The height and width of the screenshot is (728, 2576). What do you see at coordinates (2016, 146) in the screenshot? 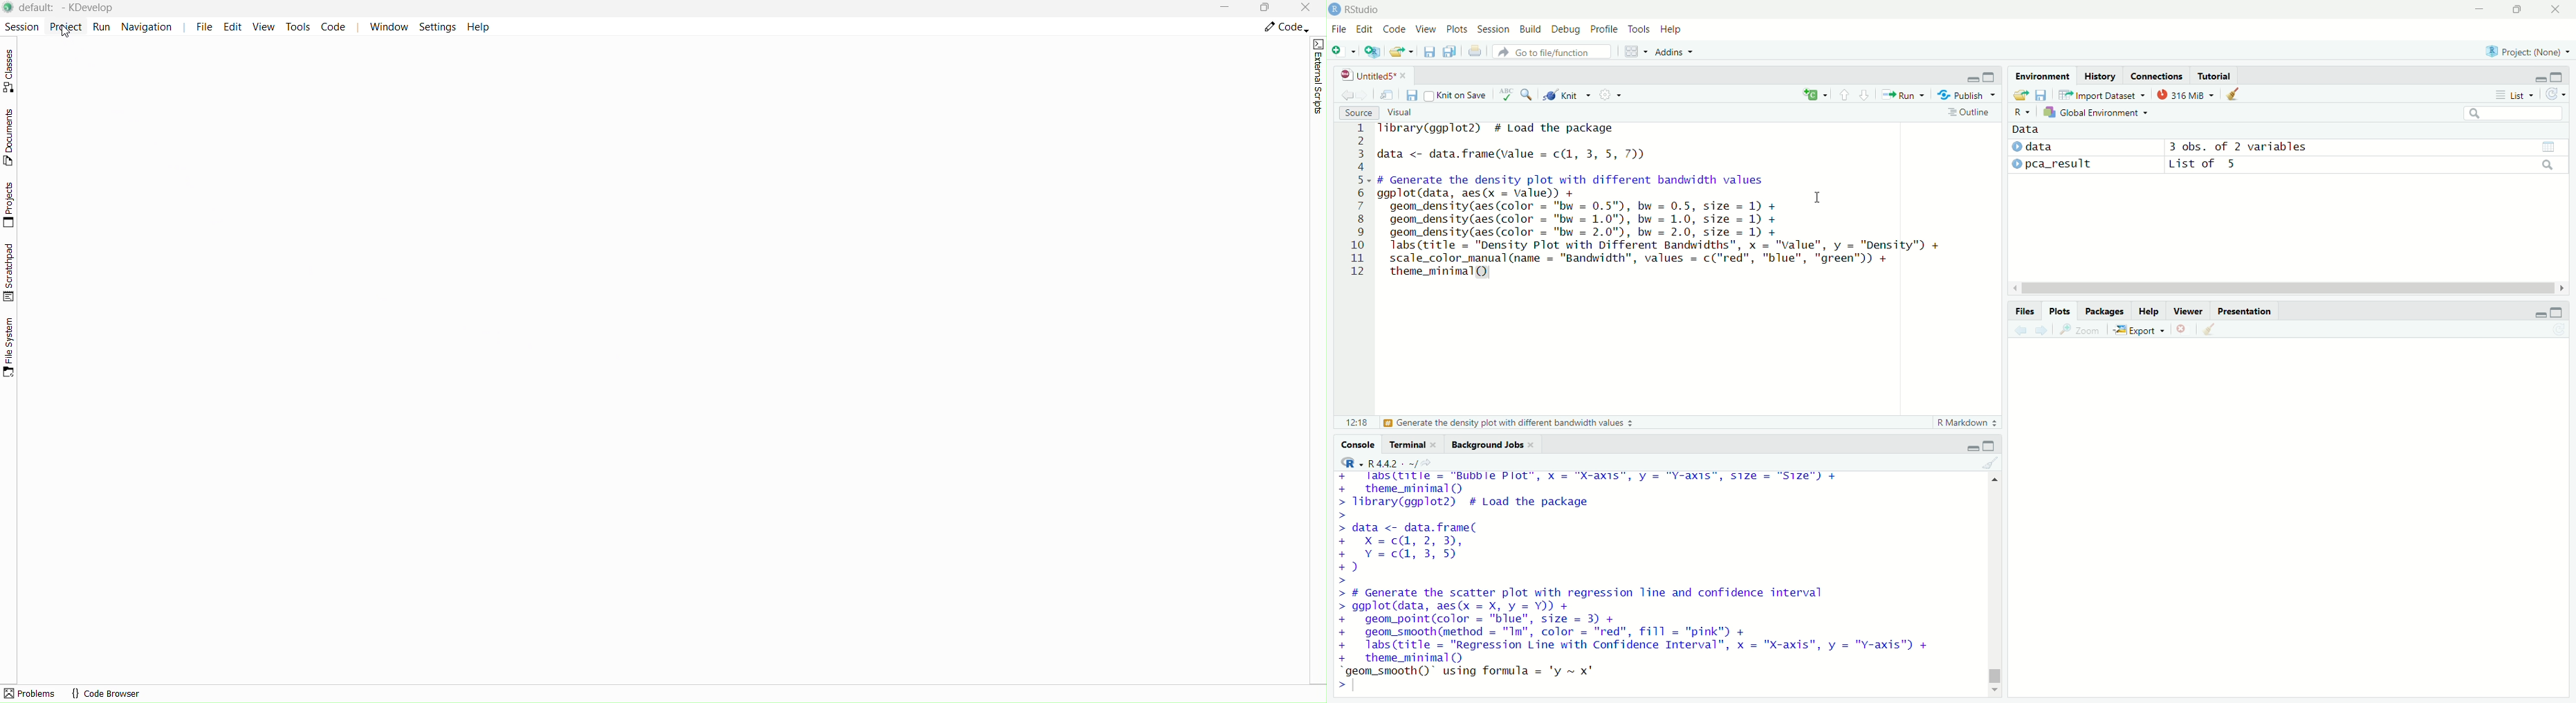
I see `expand/collapse` at bounding box center [2016, 146].